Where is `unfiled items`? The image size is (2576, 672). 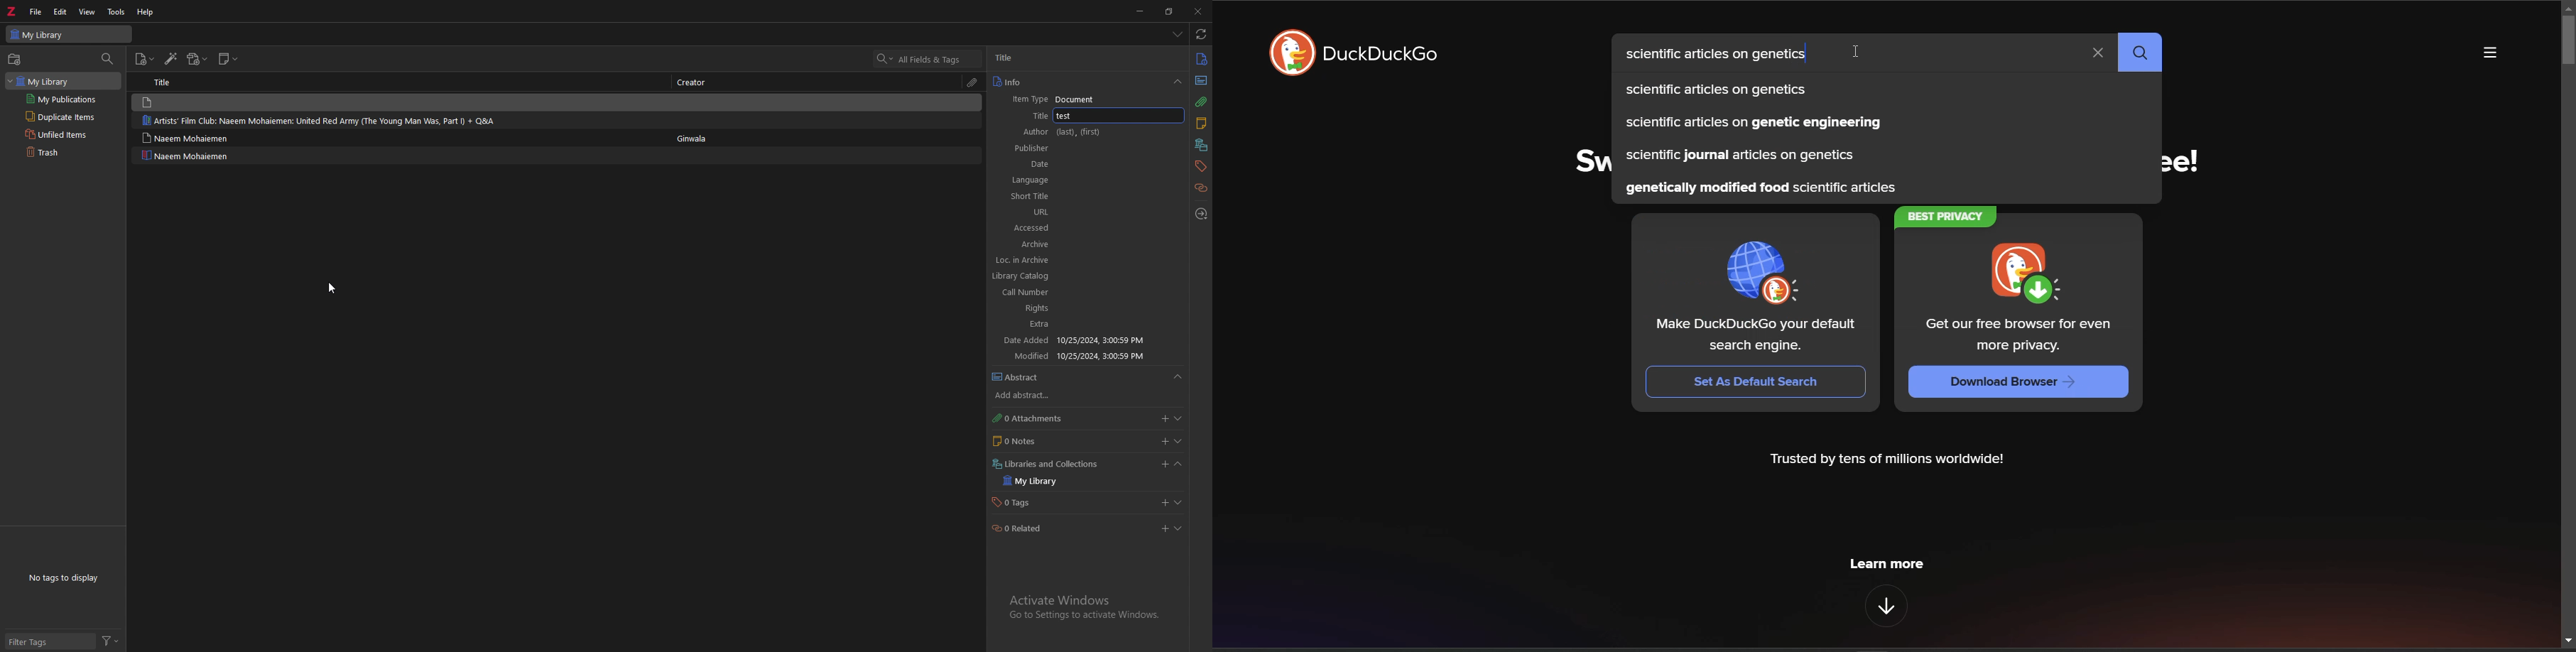 unfiled items is located at coordinates (59, 135).